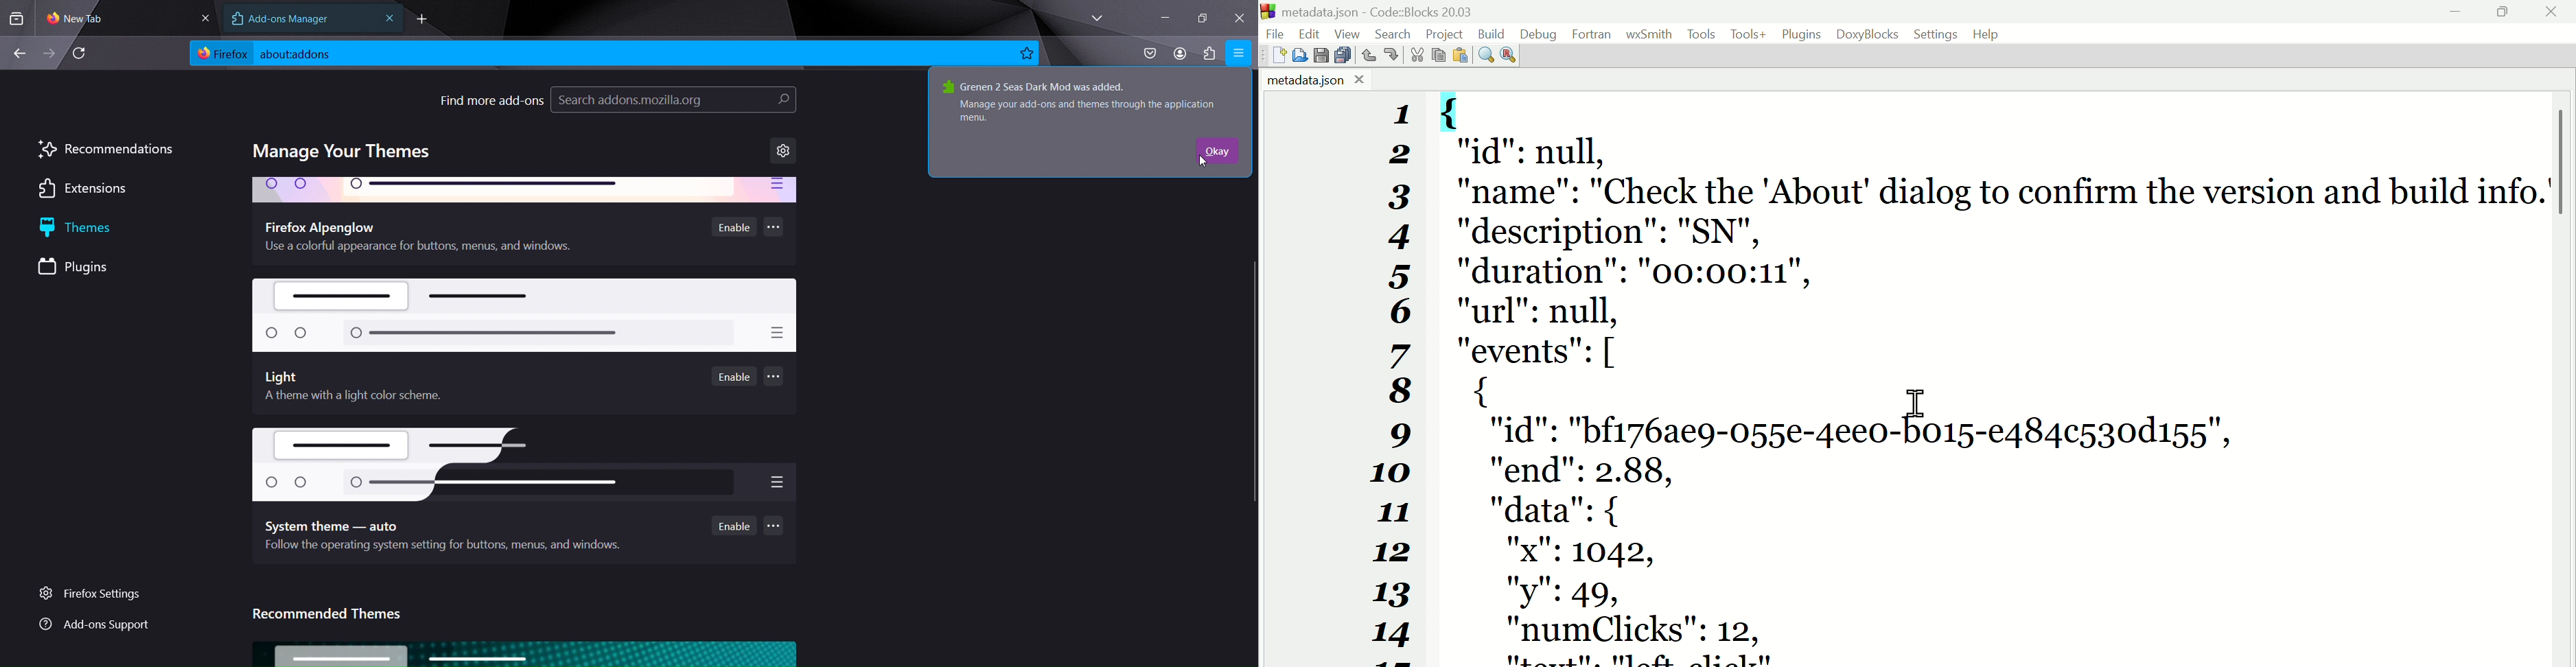 The width and height of the screenshot is (2576, 672). I want to click on Fortran, so click(1592, 34).